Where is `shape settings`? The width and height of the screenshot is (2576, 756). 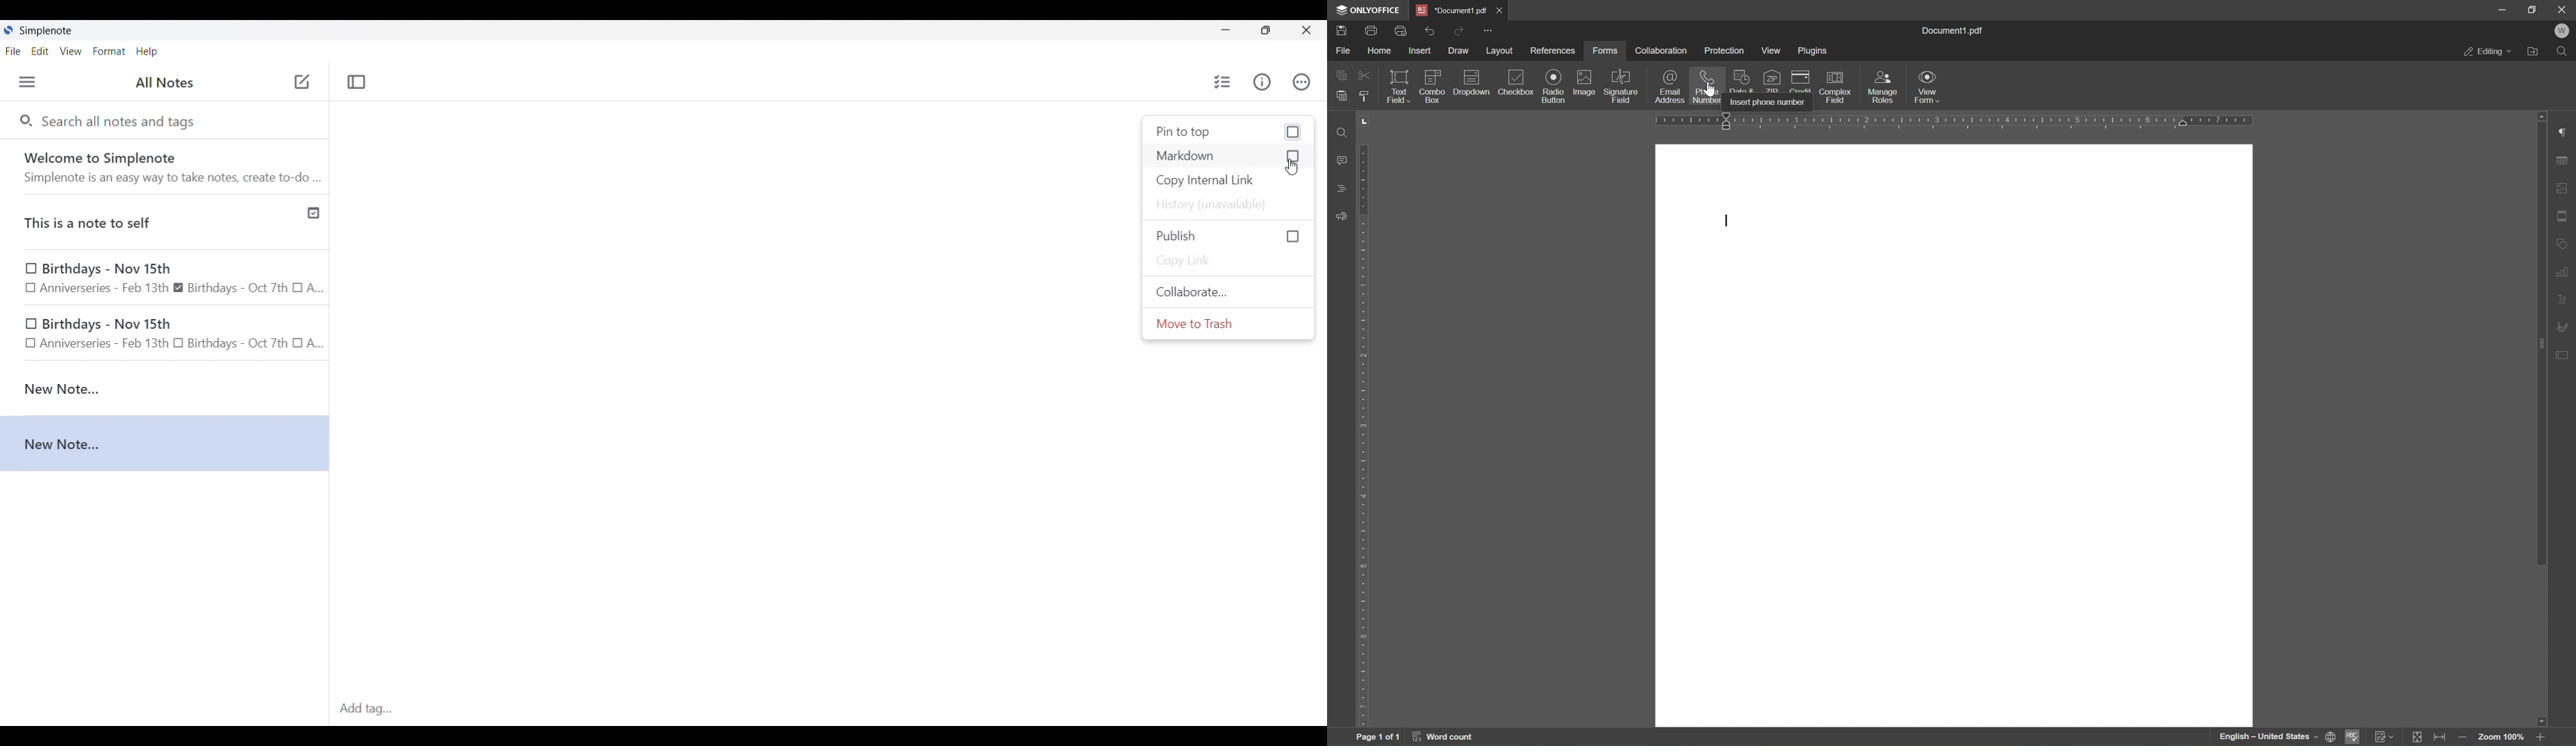
shape settings is located at coordinates (2564, 241).